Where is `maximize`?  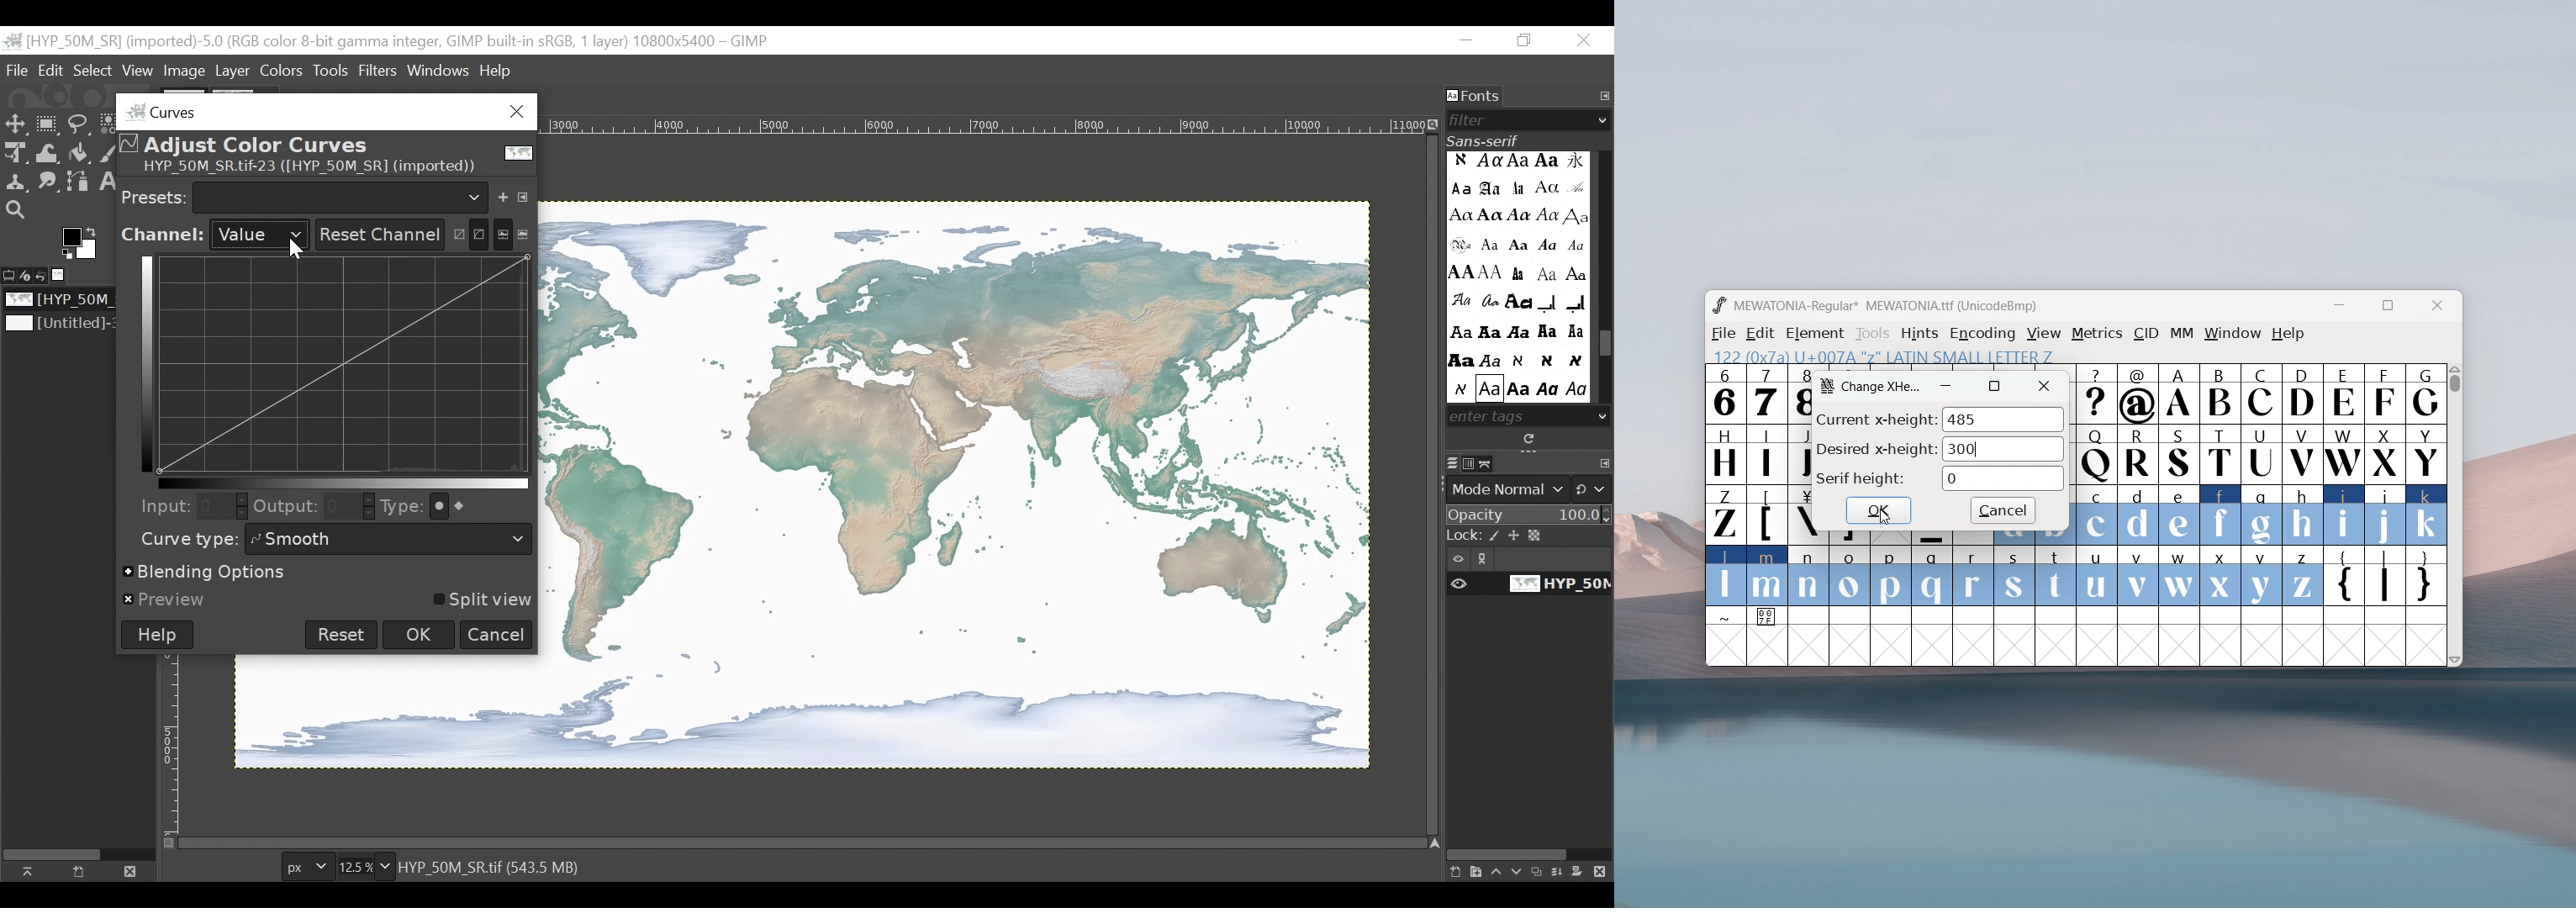
maximize is located at coordinates (1994, 386).